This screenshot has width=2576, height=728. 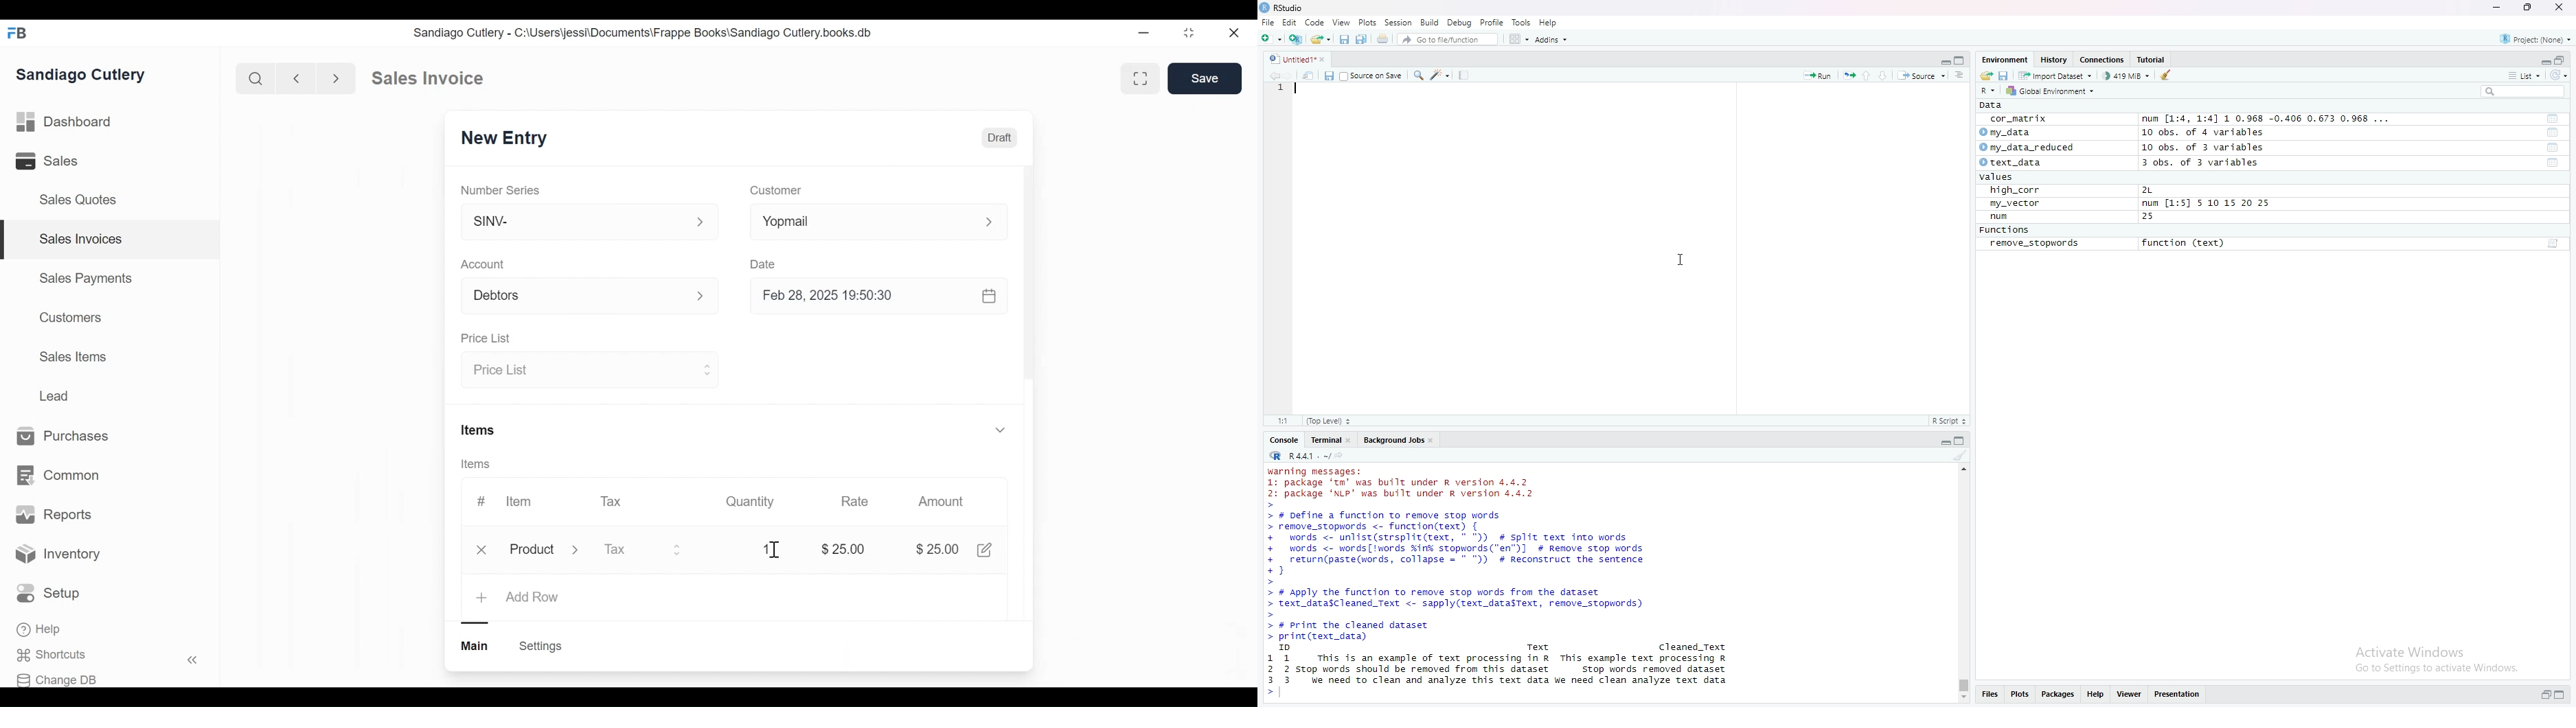 What do you see at coordinates (2018, 695) in the screenshot?
I see `Plots` at bounding box center [2018, 695].